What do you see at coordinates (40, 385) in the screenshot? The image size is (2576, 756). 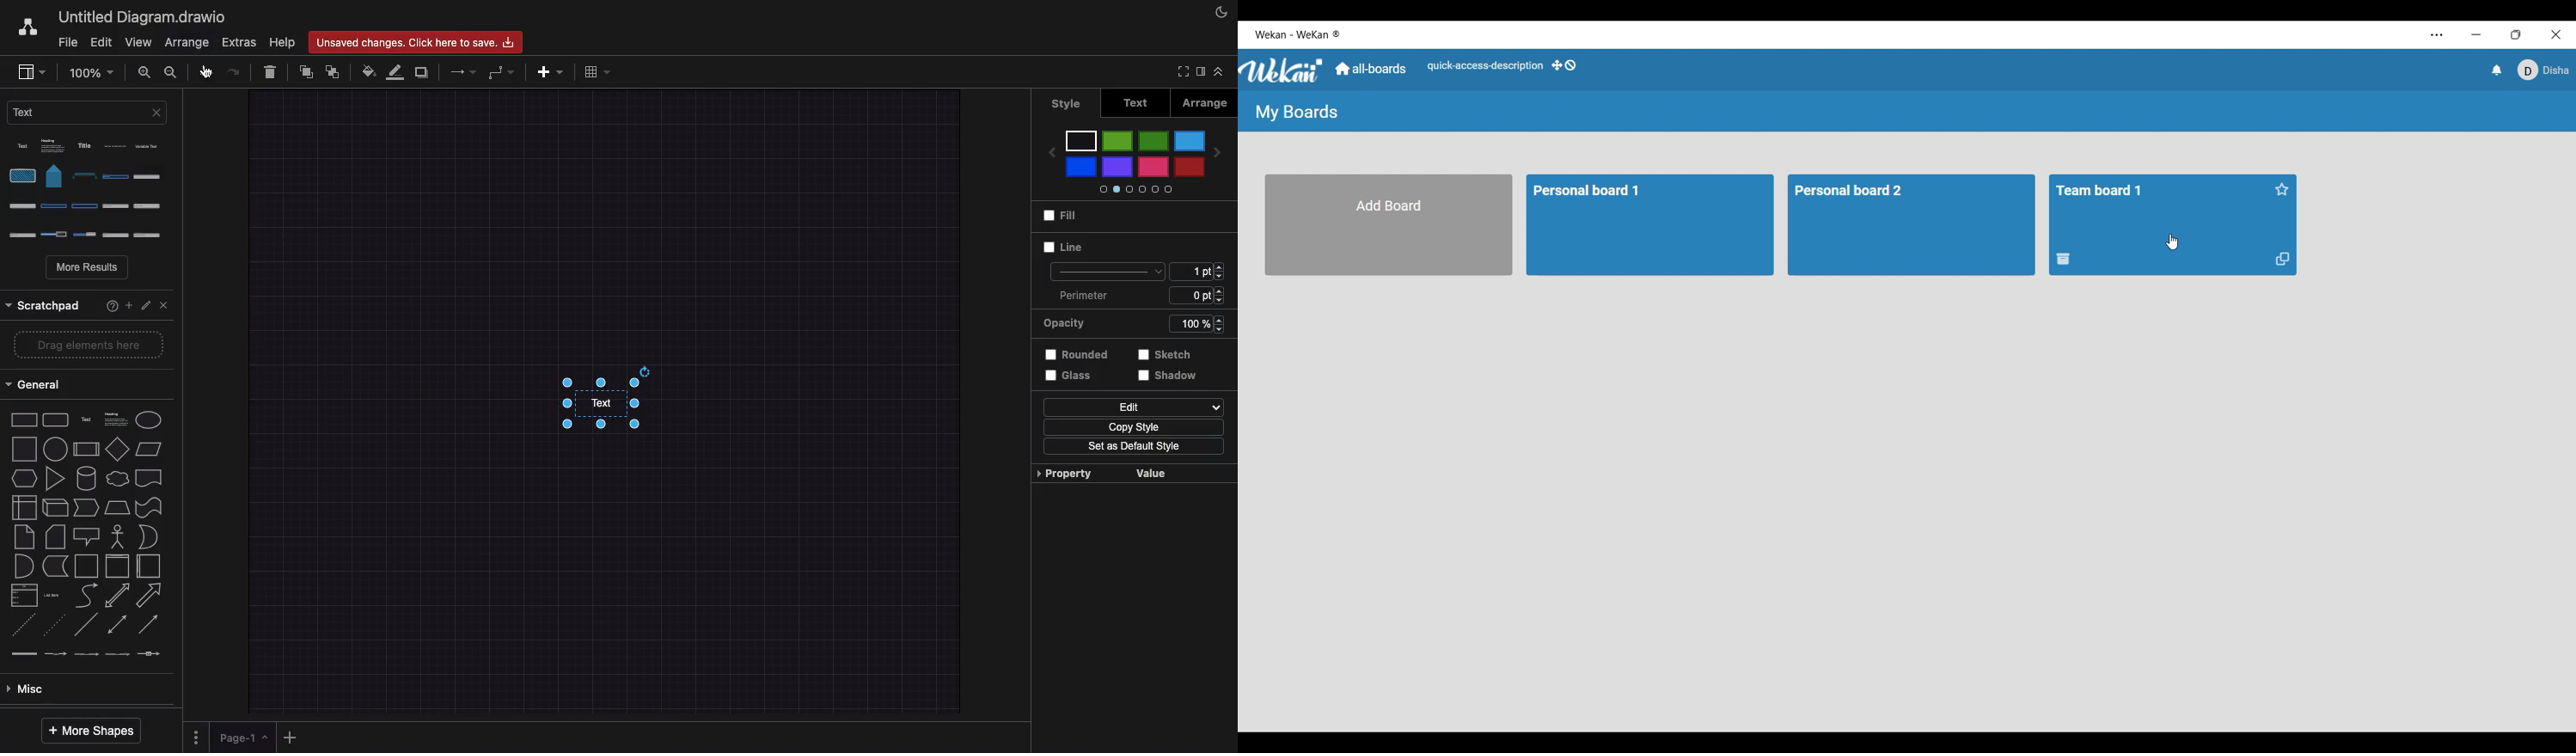 I see `General` at bounding box center [40, 385].